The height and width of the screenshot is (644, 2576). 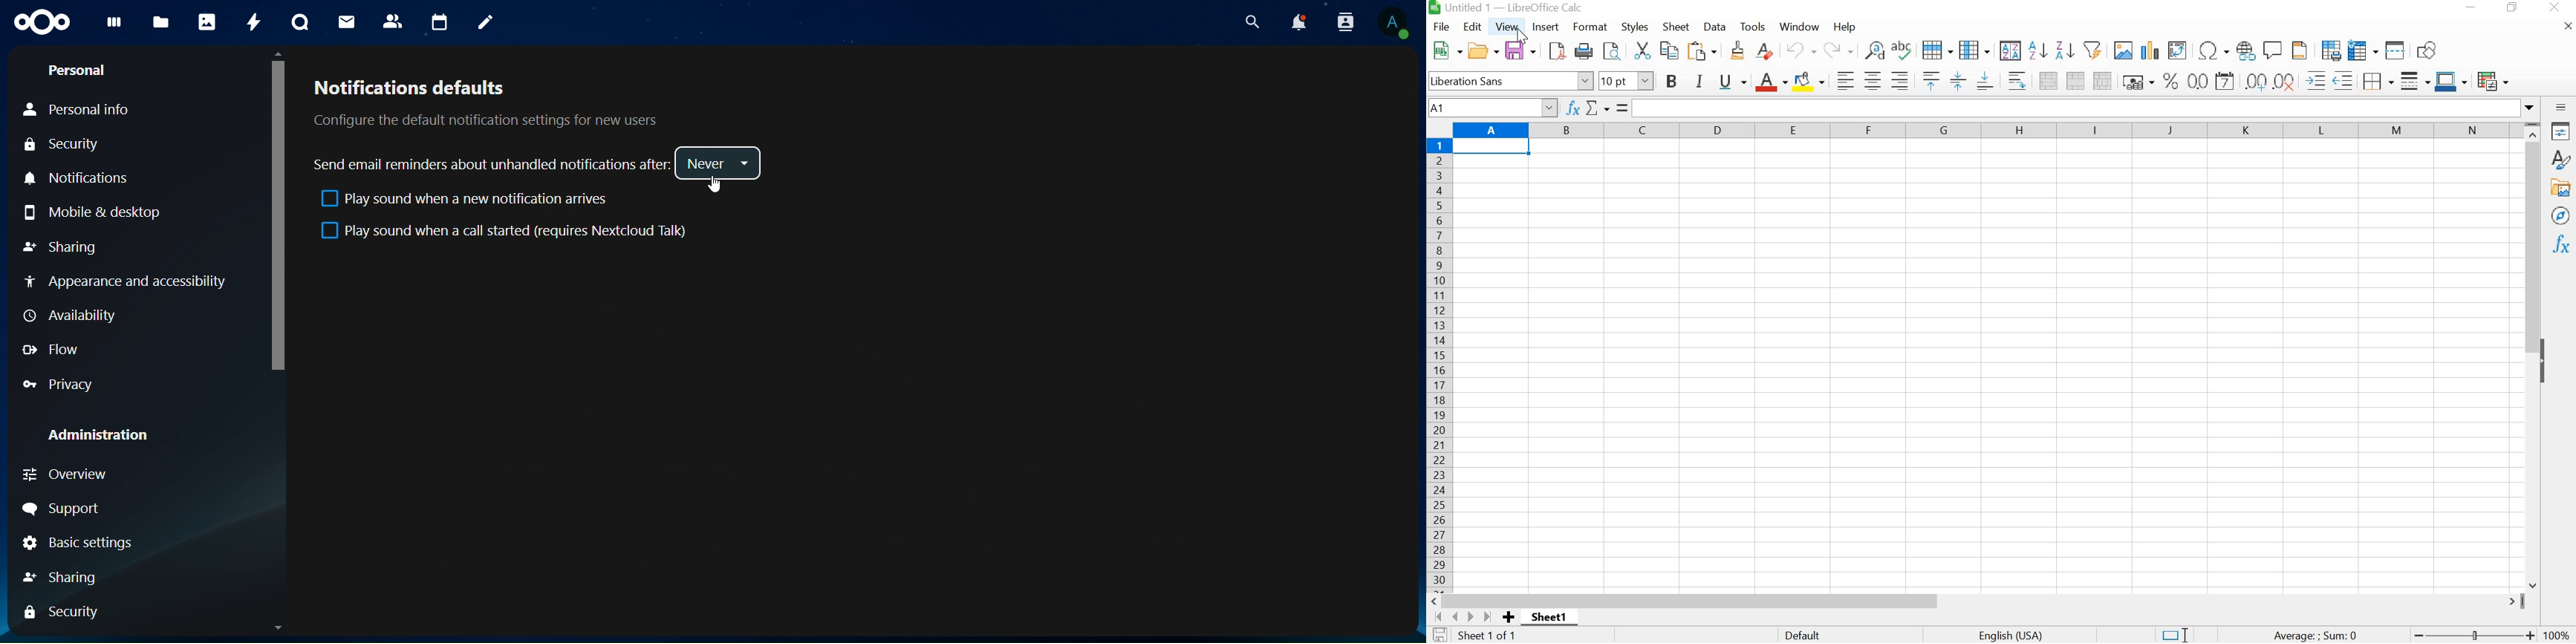 What do you see at coordinates (1939, 49) in the screenshot?
I see `ROW` at bounding box center [1939, 49].